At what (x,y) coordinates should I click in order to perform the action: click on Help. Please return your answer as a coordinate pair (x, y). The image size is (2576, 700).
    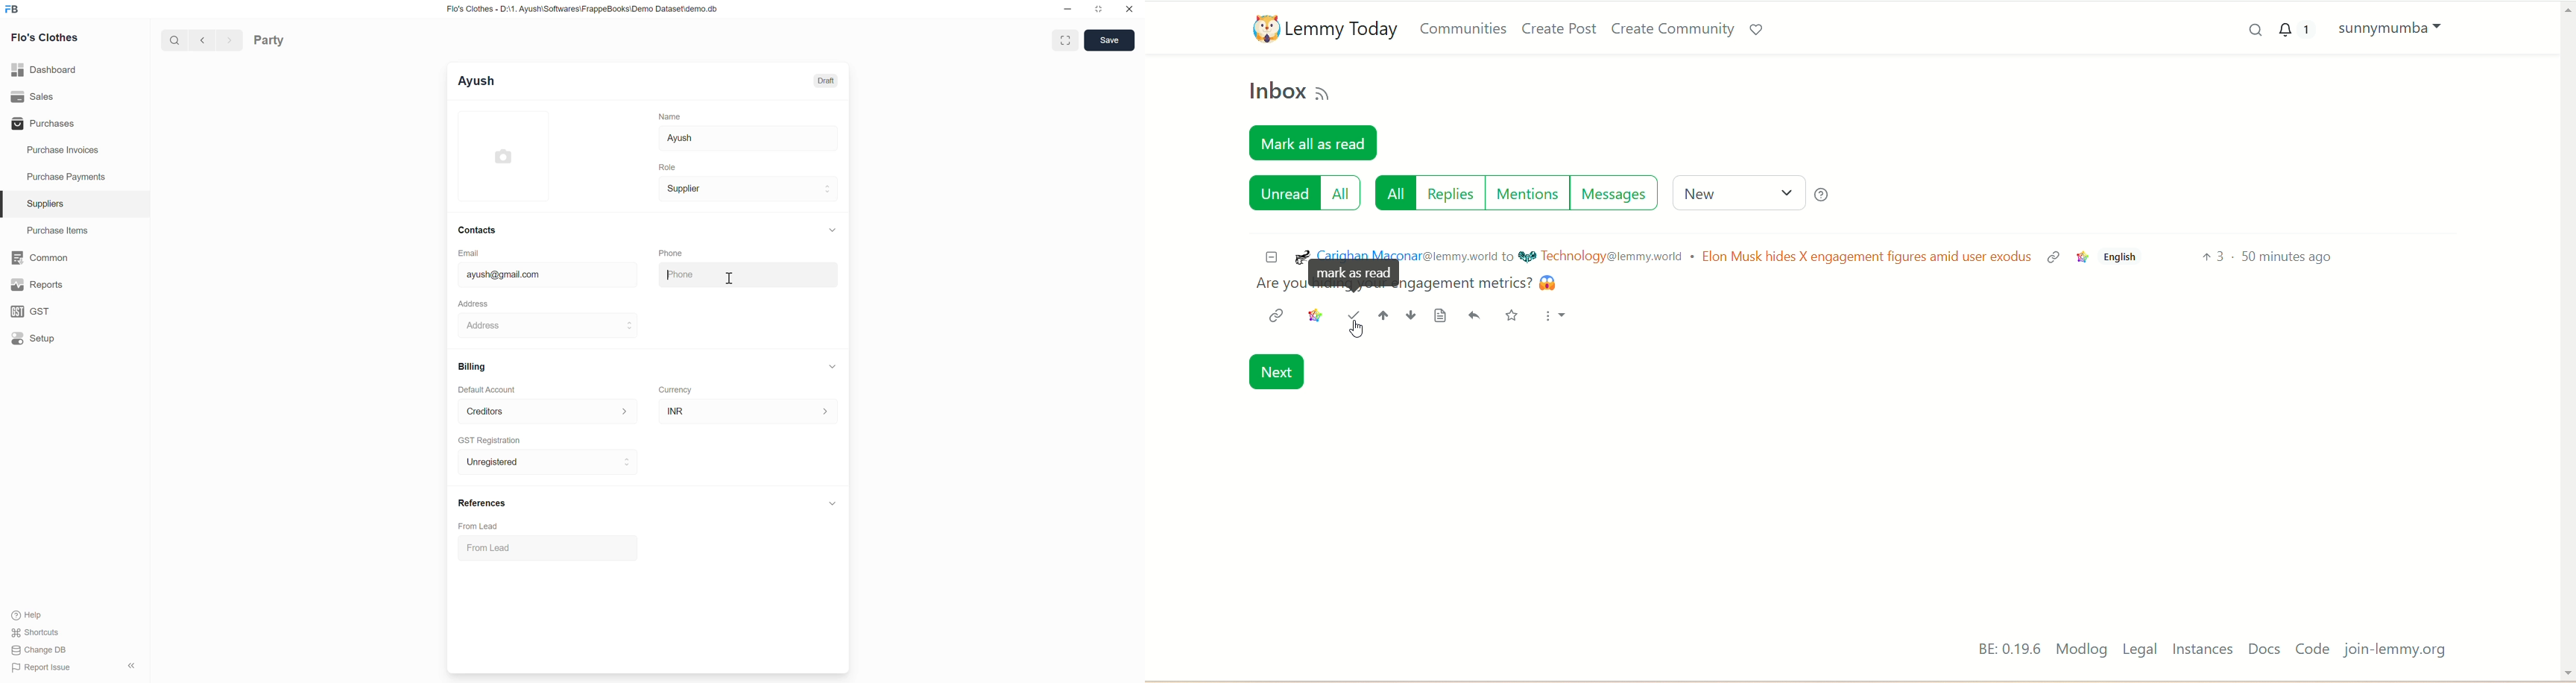
    Looking at the image, I should click on (36, 615).